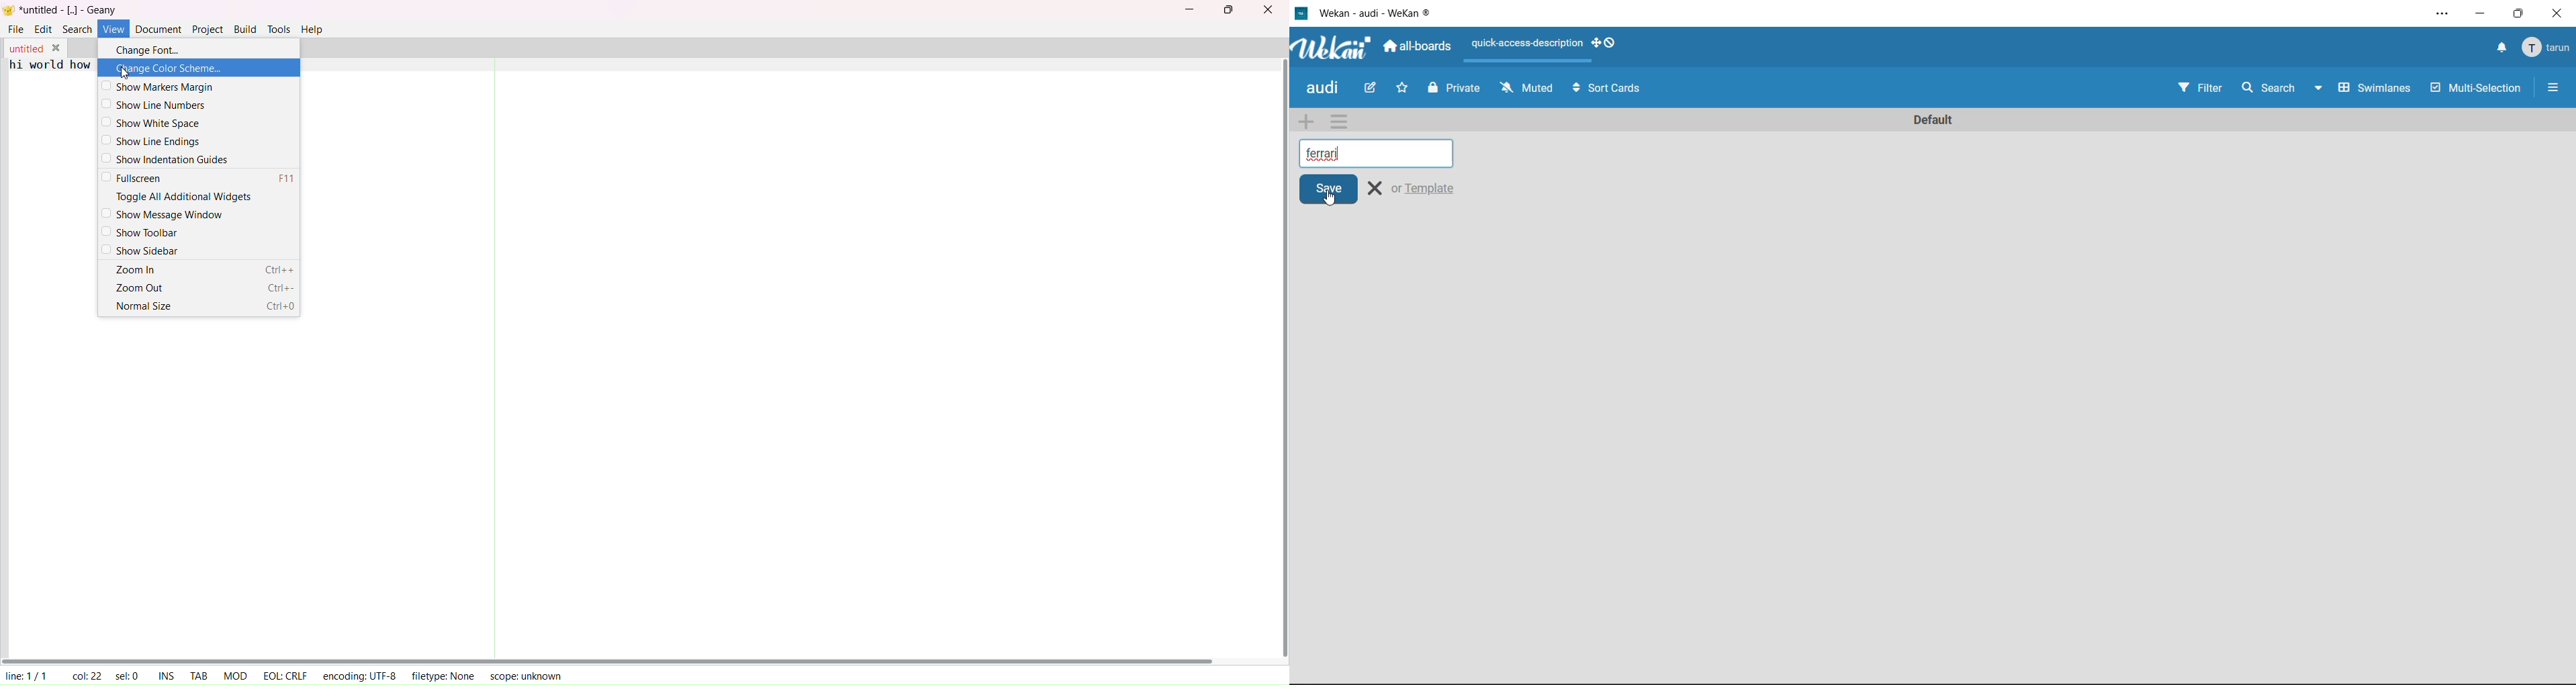  I want to click on More Options, so click(2554, 84).